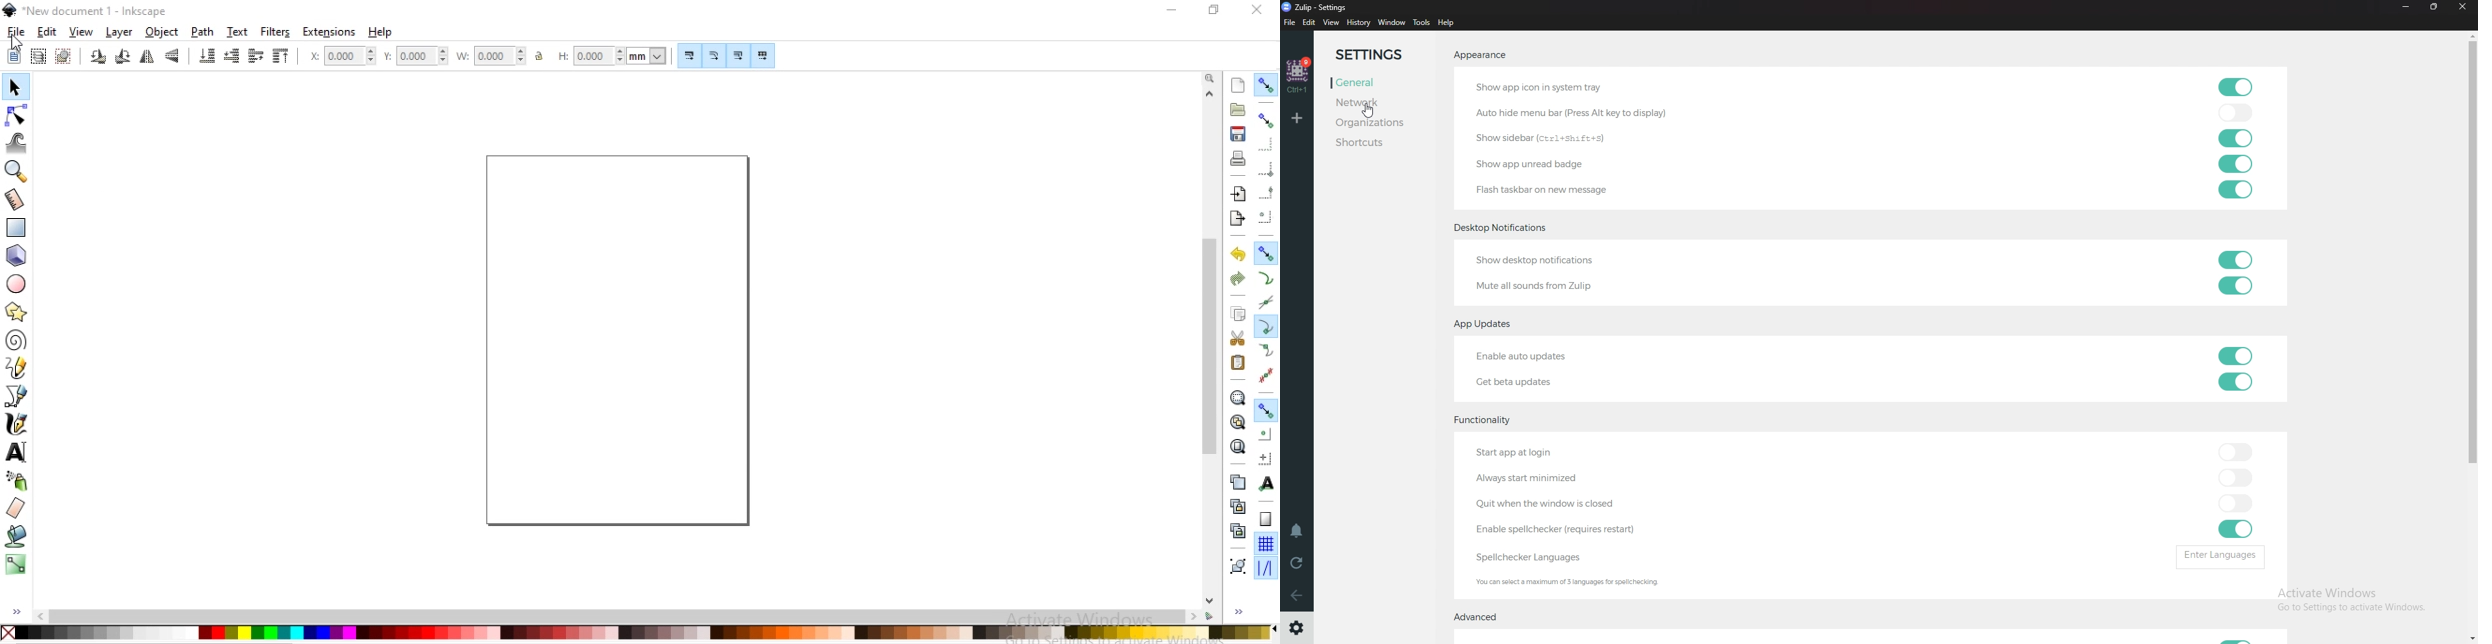 The height and width of the screenshot is (644, 2492). Describe the element at coordinates (1239, 194) in the screenshot. I see `import a bitmap` at that location.